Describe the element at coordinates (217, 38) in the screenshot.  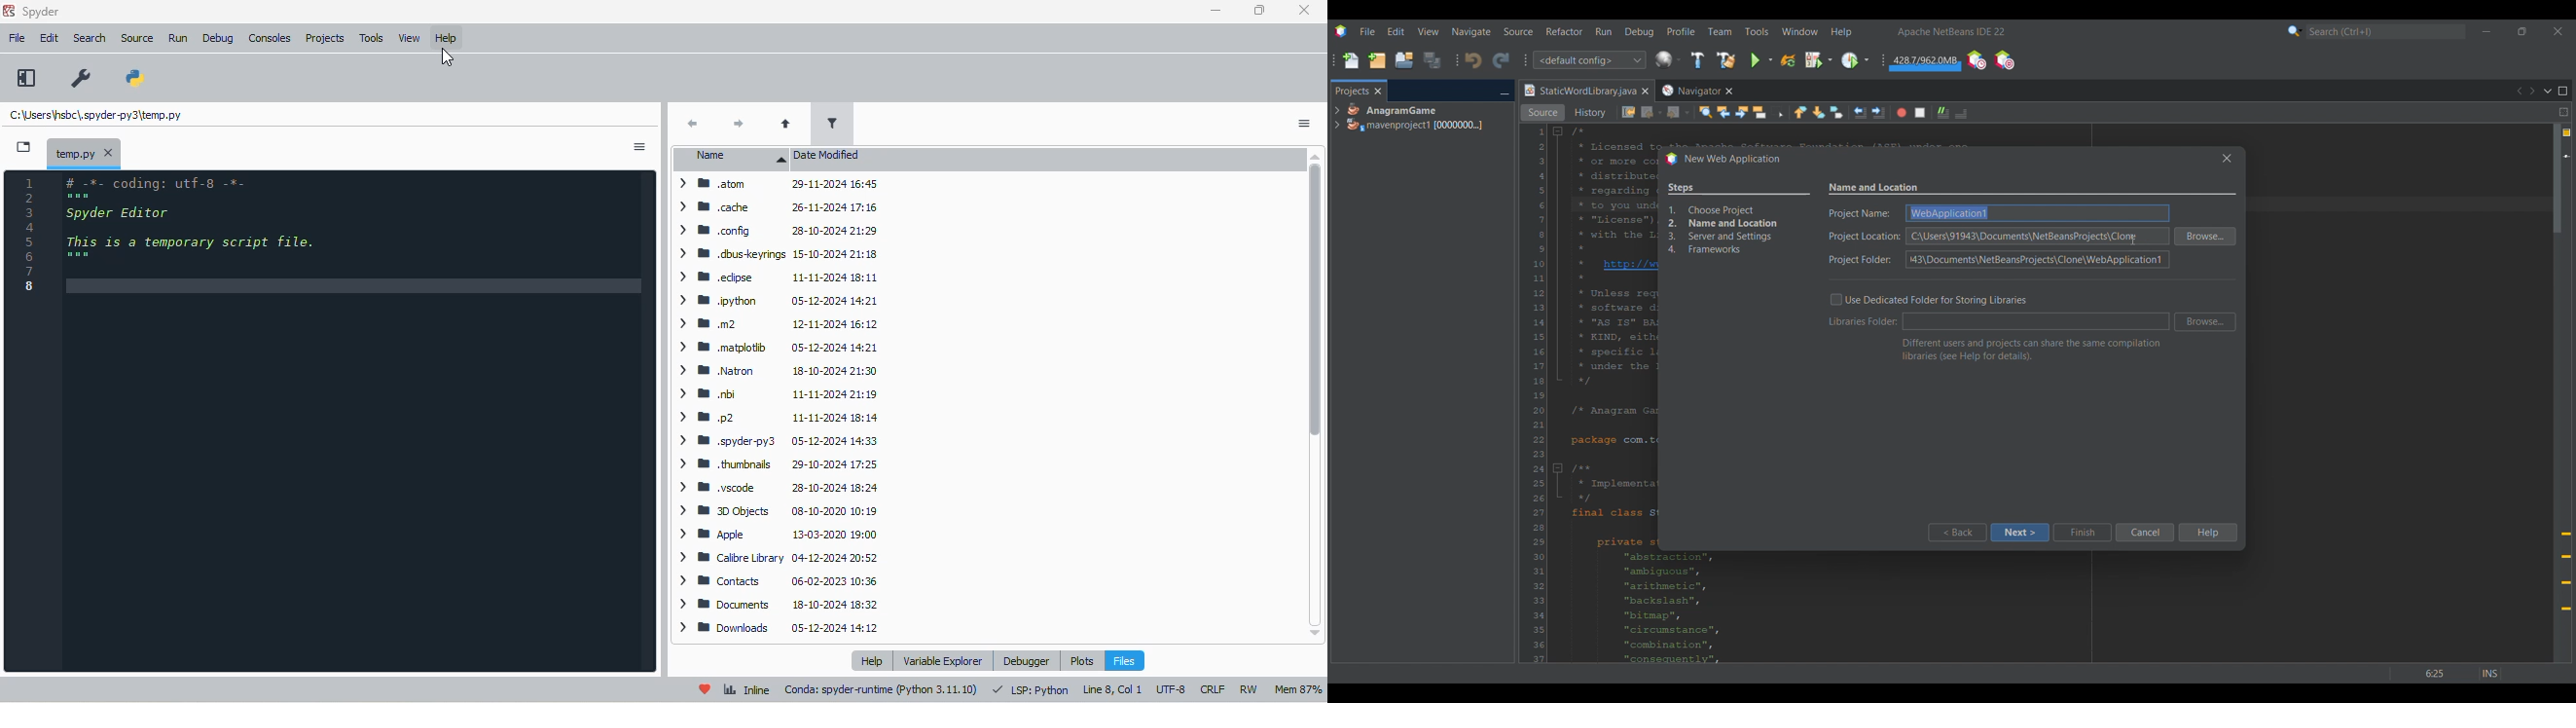
I see `debug` at that location.